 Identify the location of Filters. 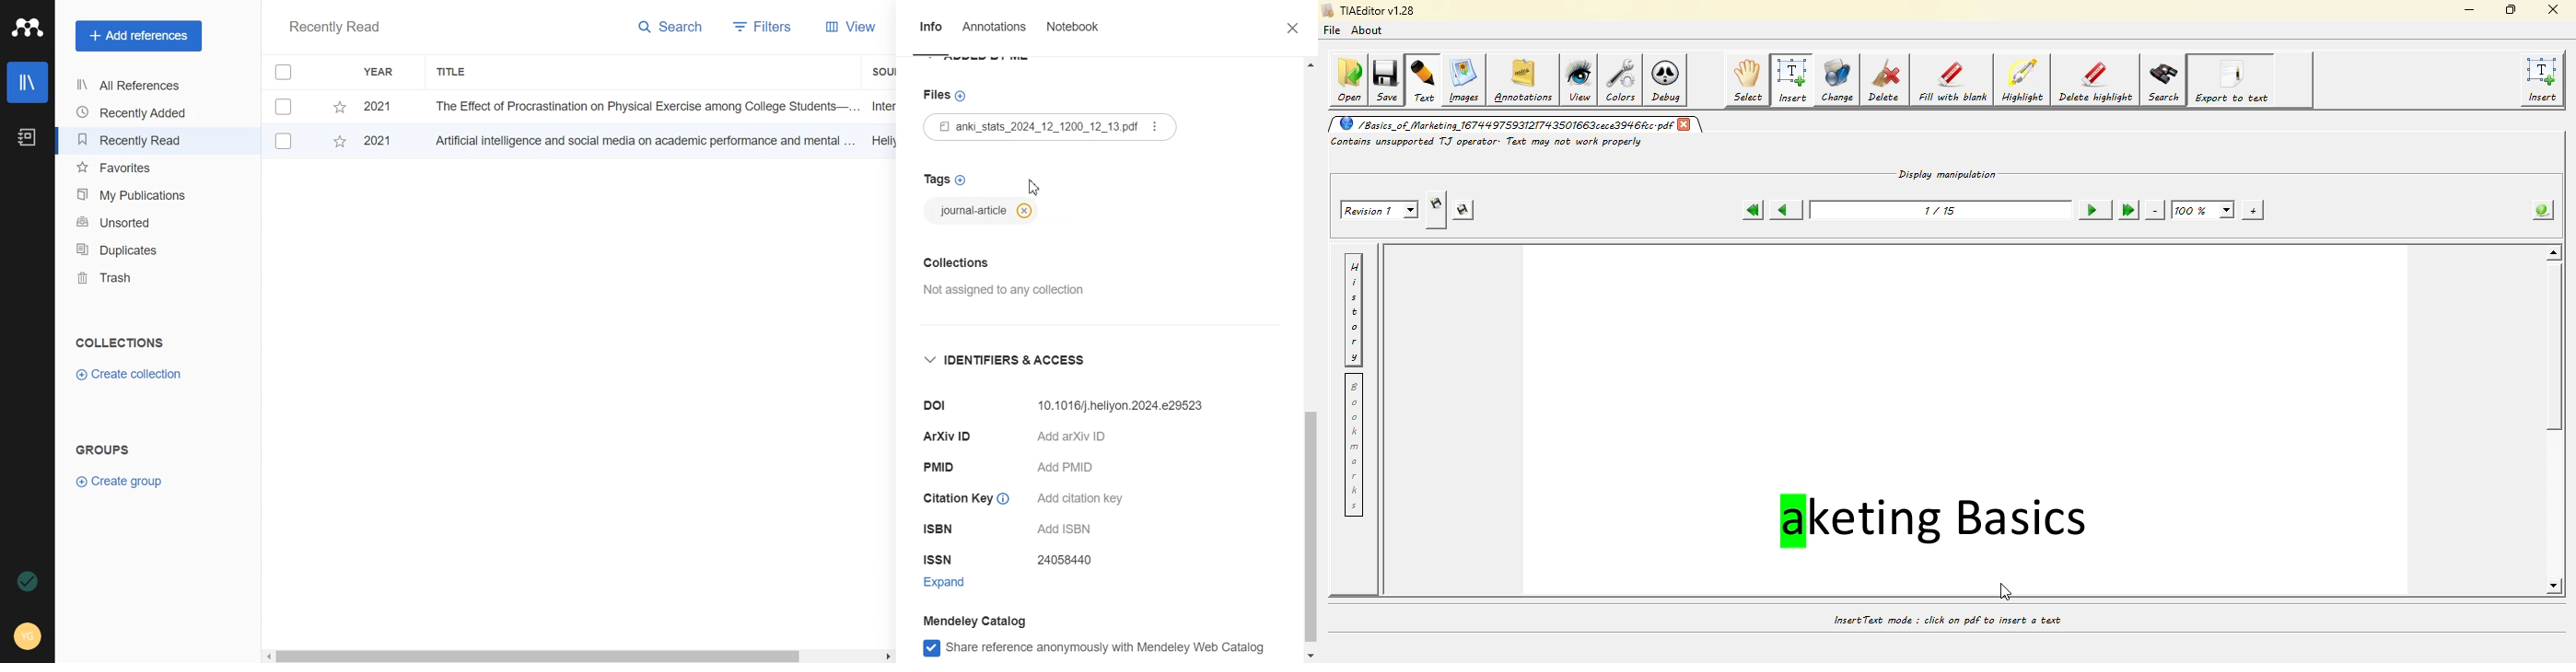
(757, 28).